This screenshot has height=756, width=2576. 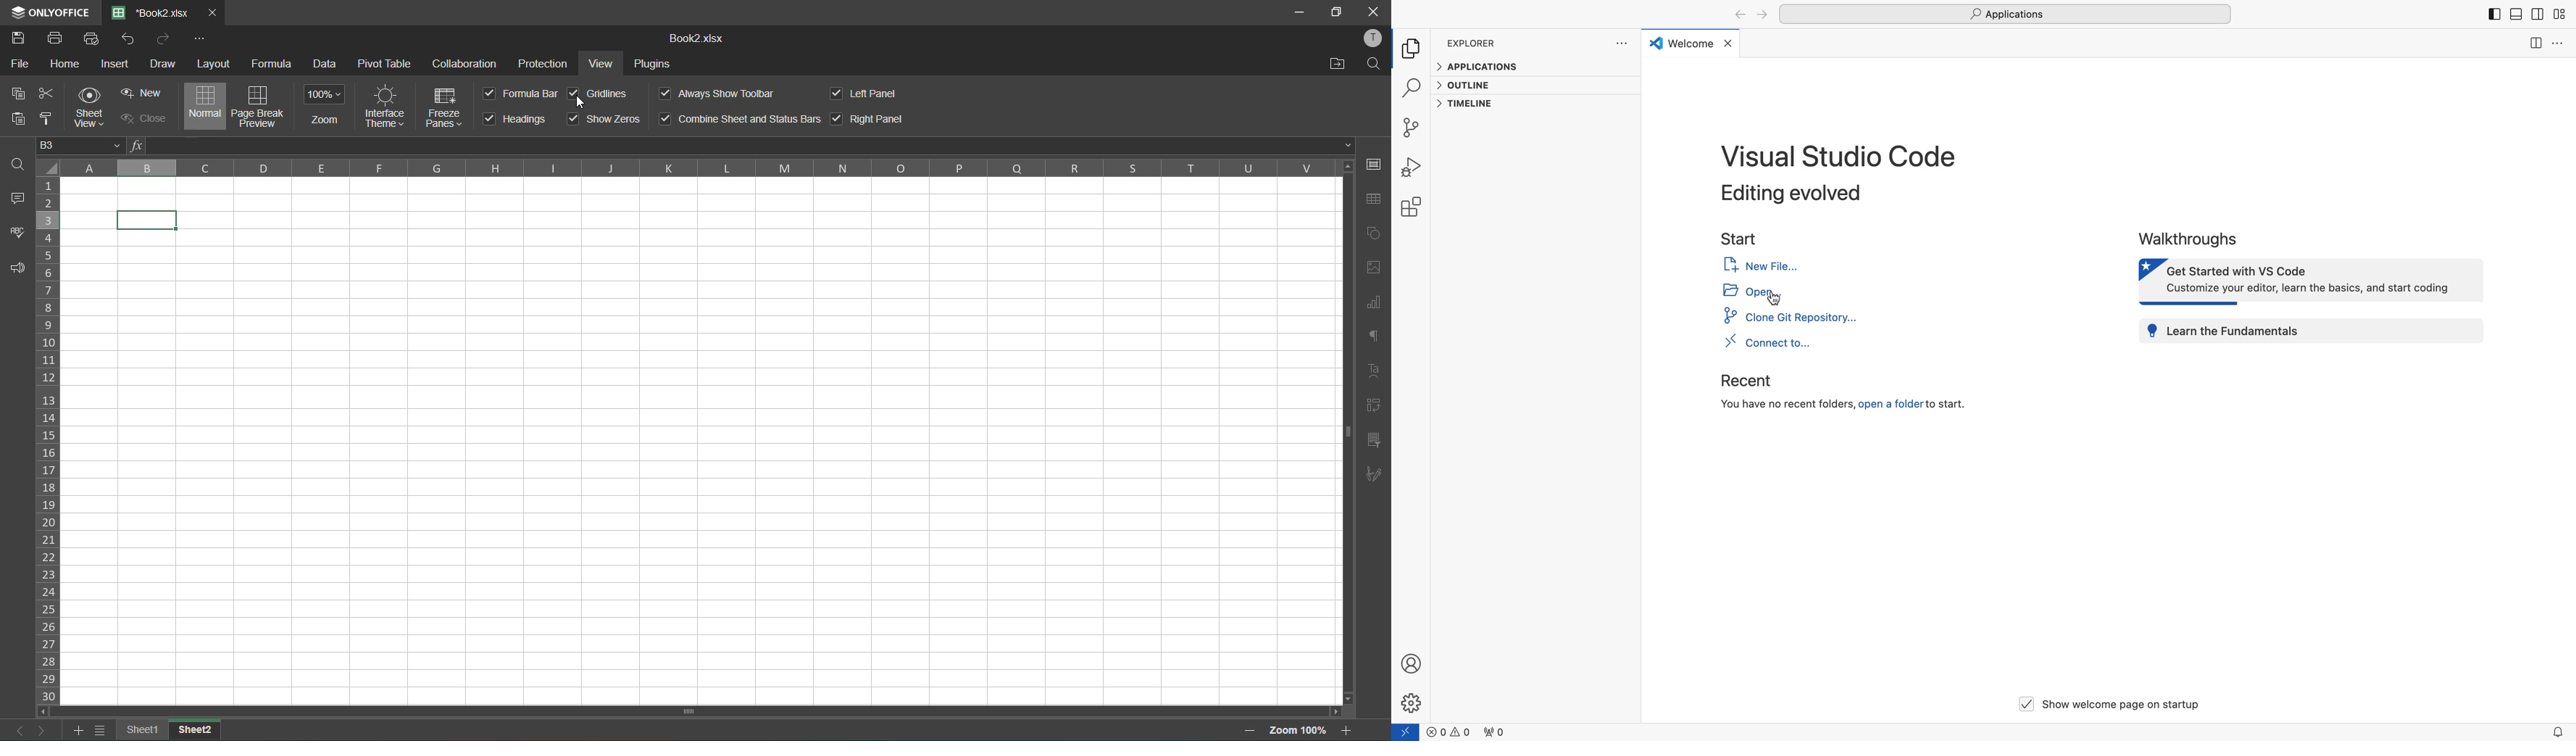 What do you see at coordinates (328, 65) in the screenshot?
I see `data` at bounding box center [328, 65].